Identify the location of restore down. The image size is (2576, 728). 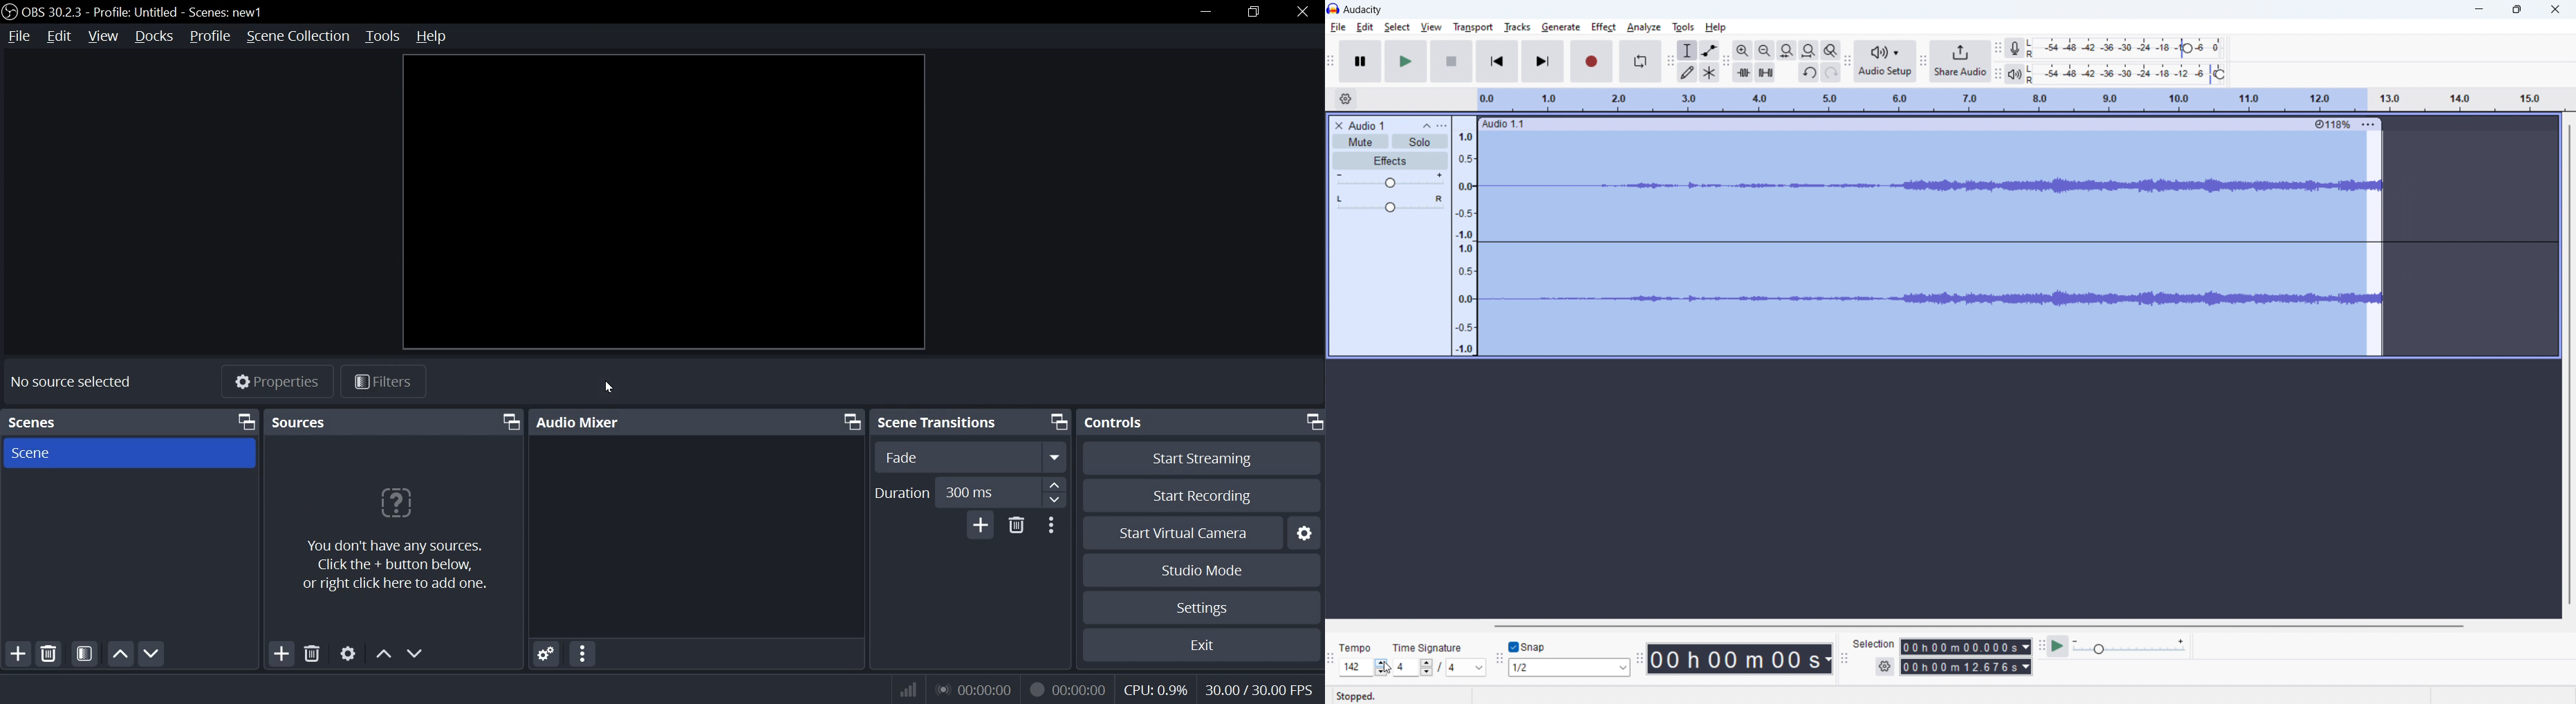
(1257, 10).